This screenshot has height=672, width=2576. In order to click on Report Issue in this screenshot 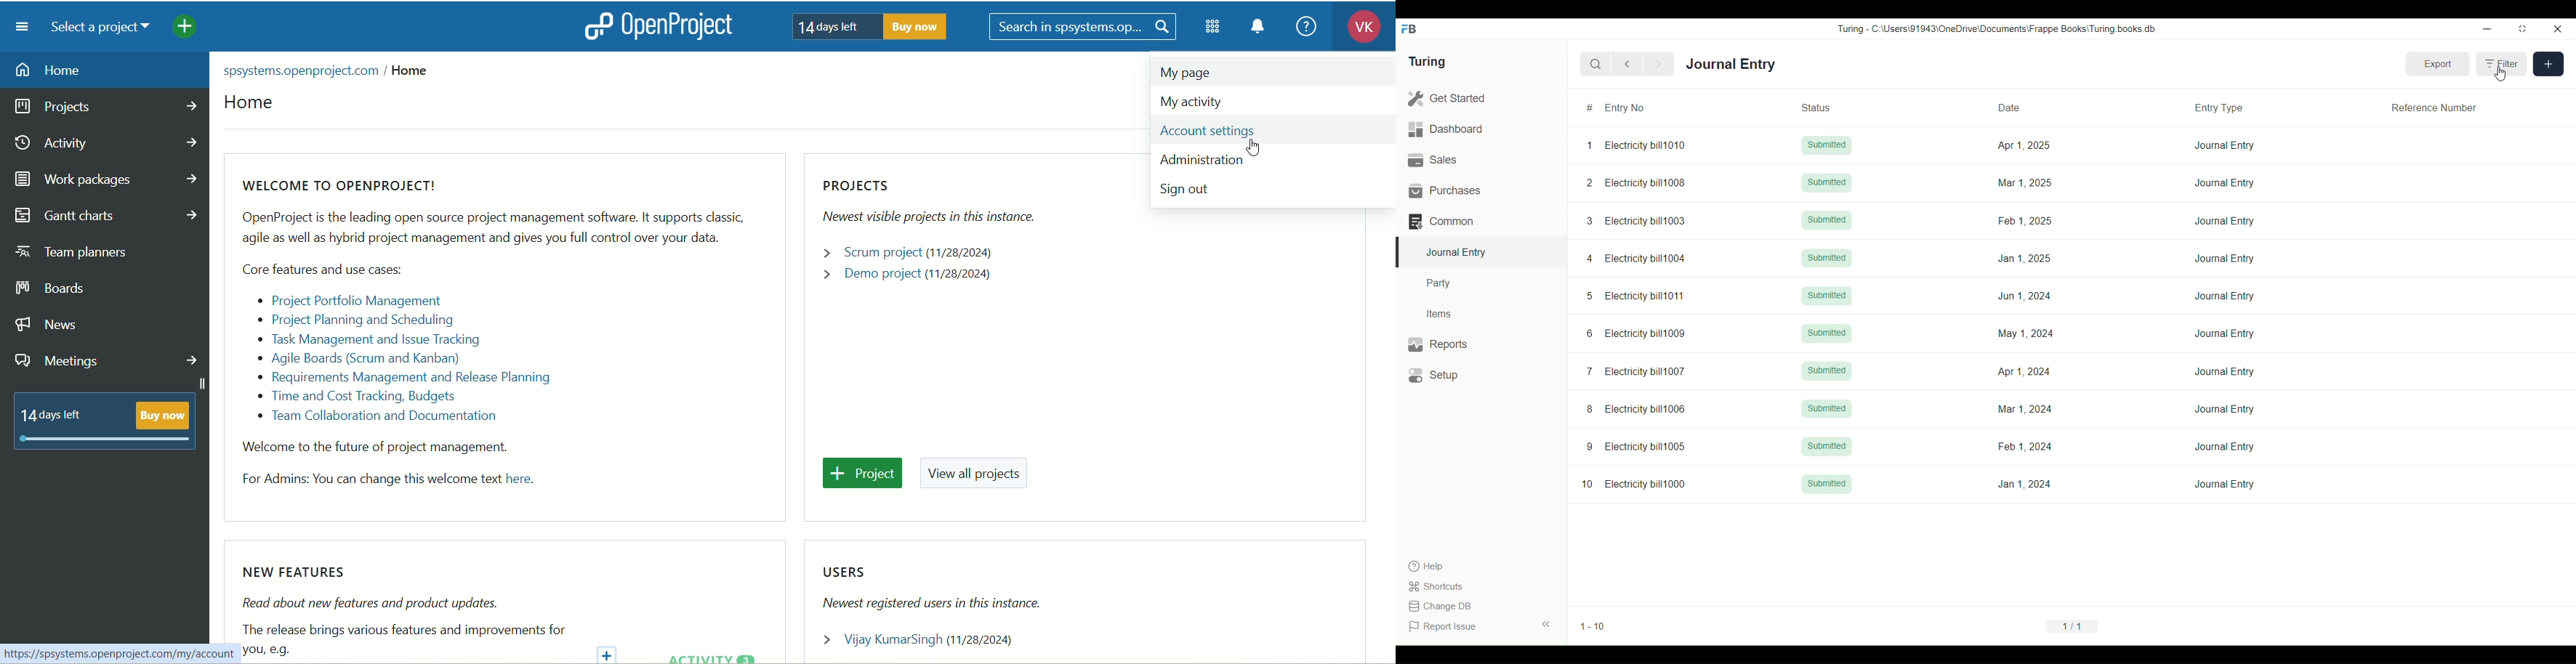, I will do `click(1443, 626)`.